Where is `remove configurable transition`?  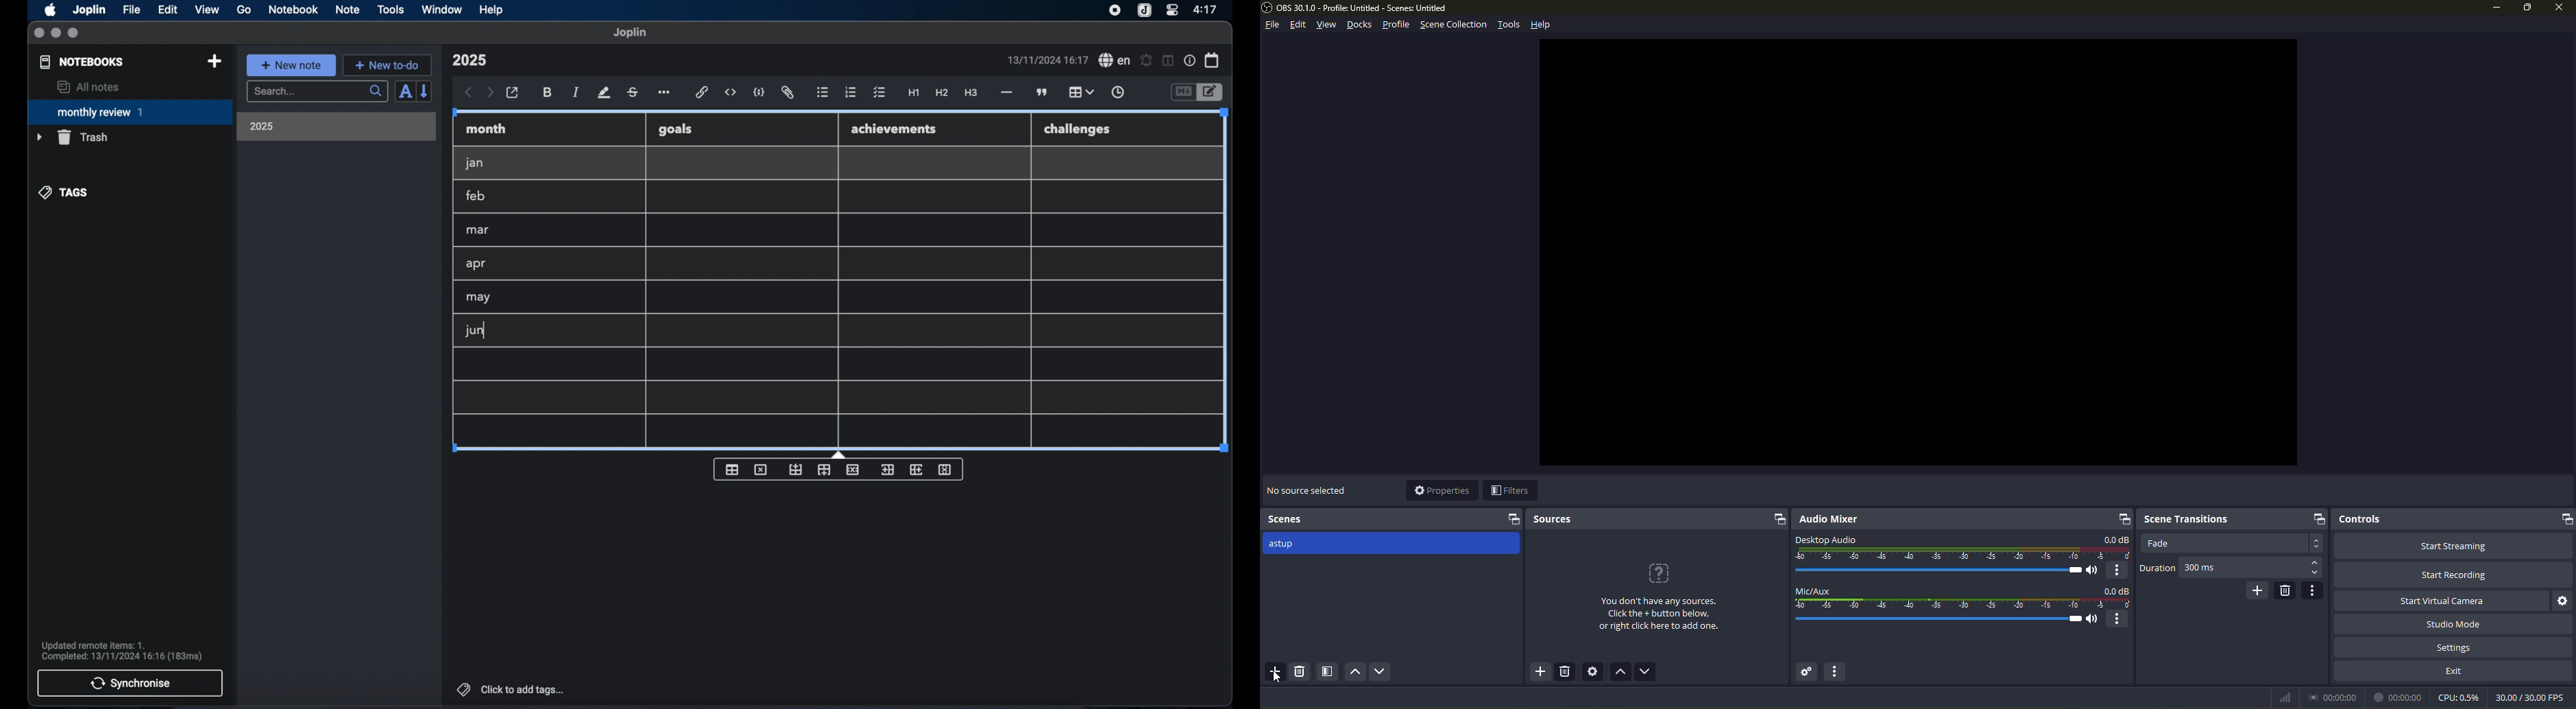 remove configurable transition is located at coordinates (2285, 590).